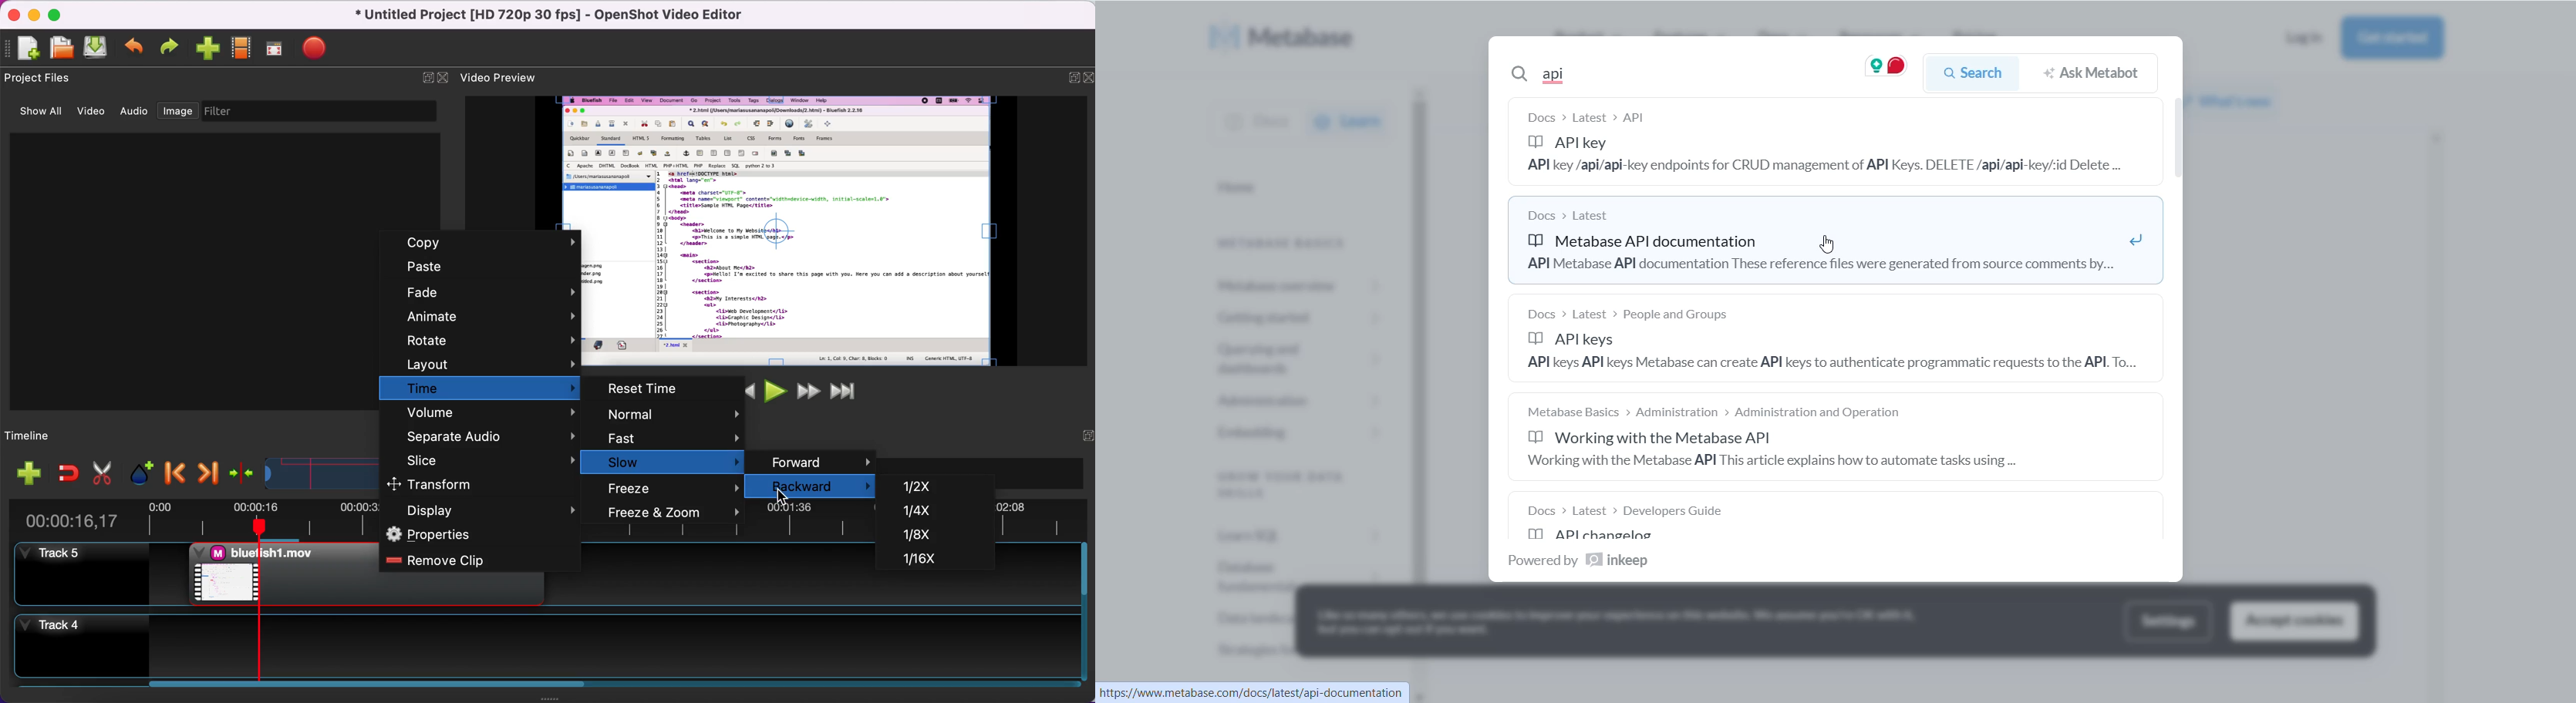 The height and width of the screenshot is (728, 2576). Describe the element at coordinates (1828, 432) in the screenshot. I see `working with metabase API documentation` at that location.